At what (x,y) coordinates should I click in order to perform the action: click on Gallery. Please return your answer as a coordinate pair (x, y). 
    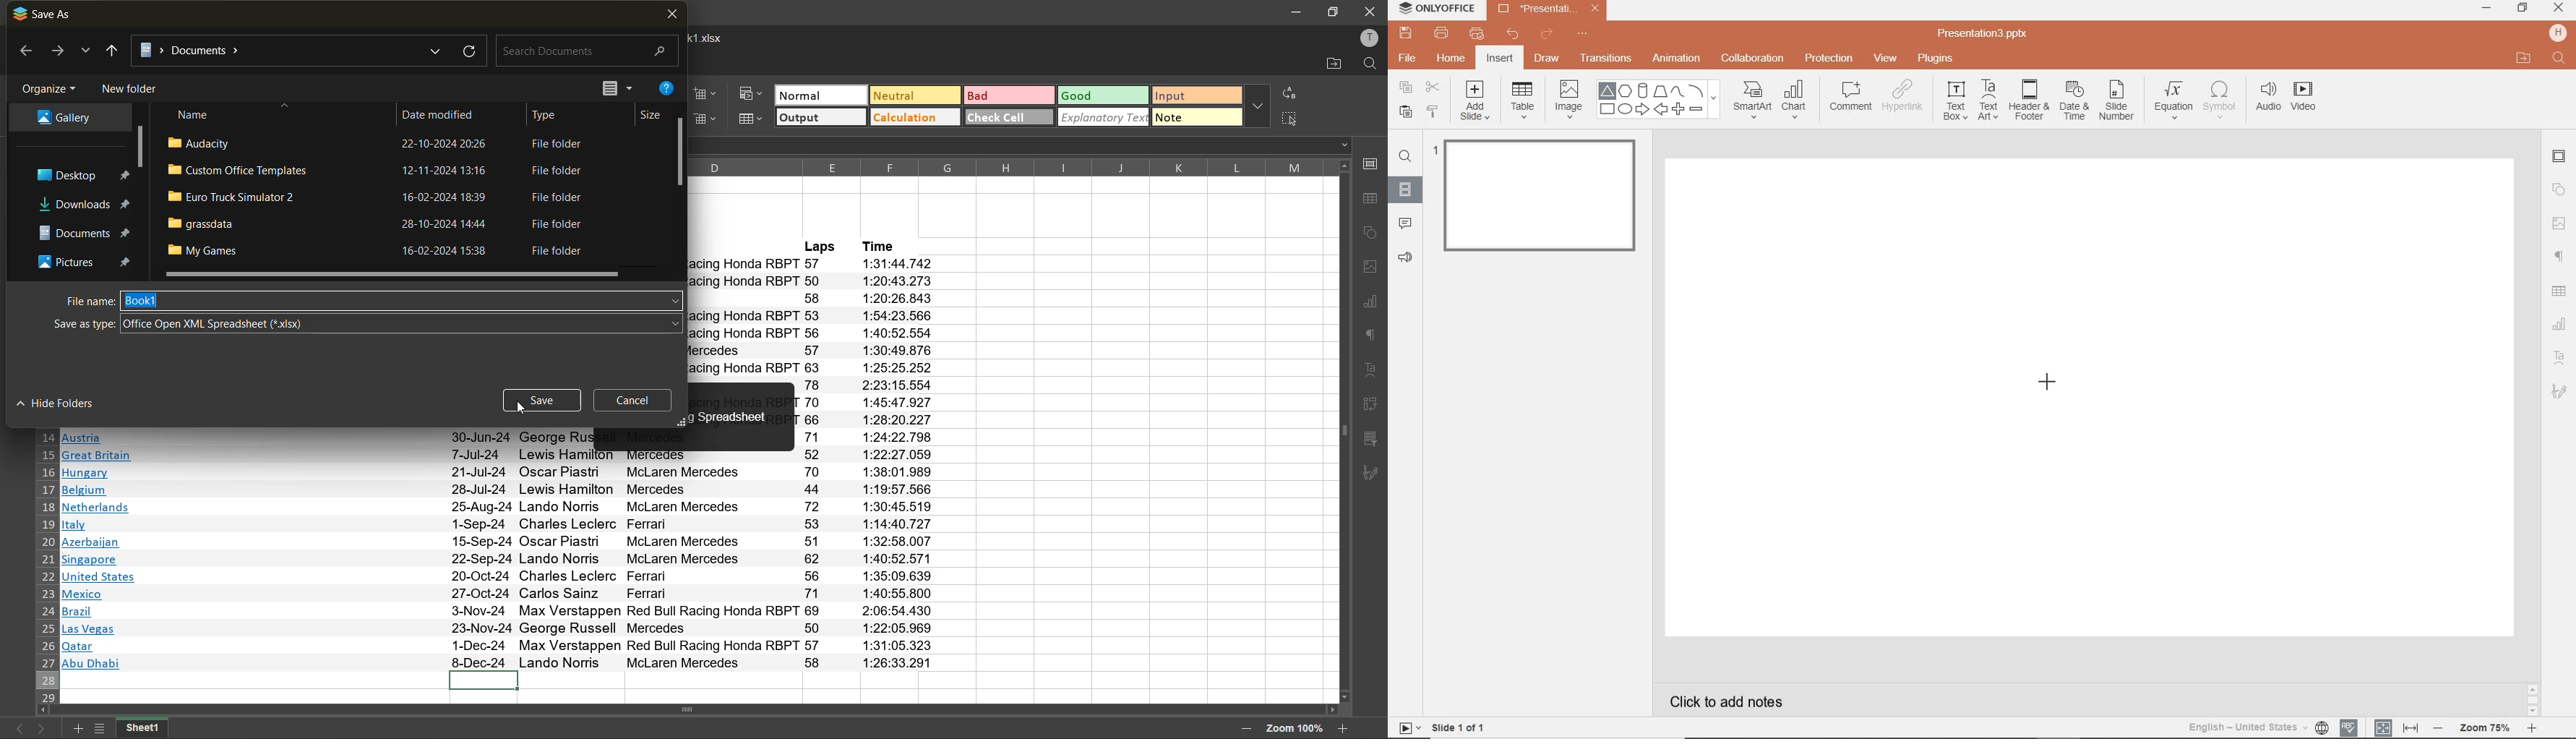
    Looking at the image, I should click on (65, 119).